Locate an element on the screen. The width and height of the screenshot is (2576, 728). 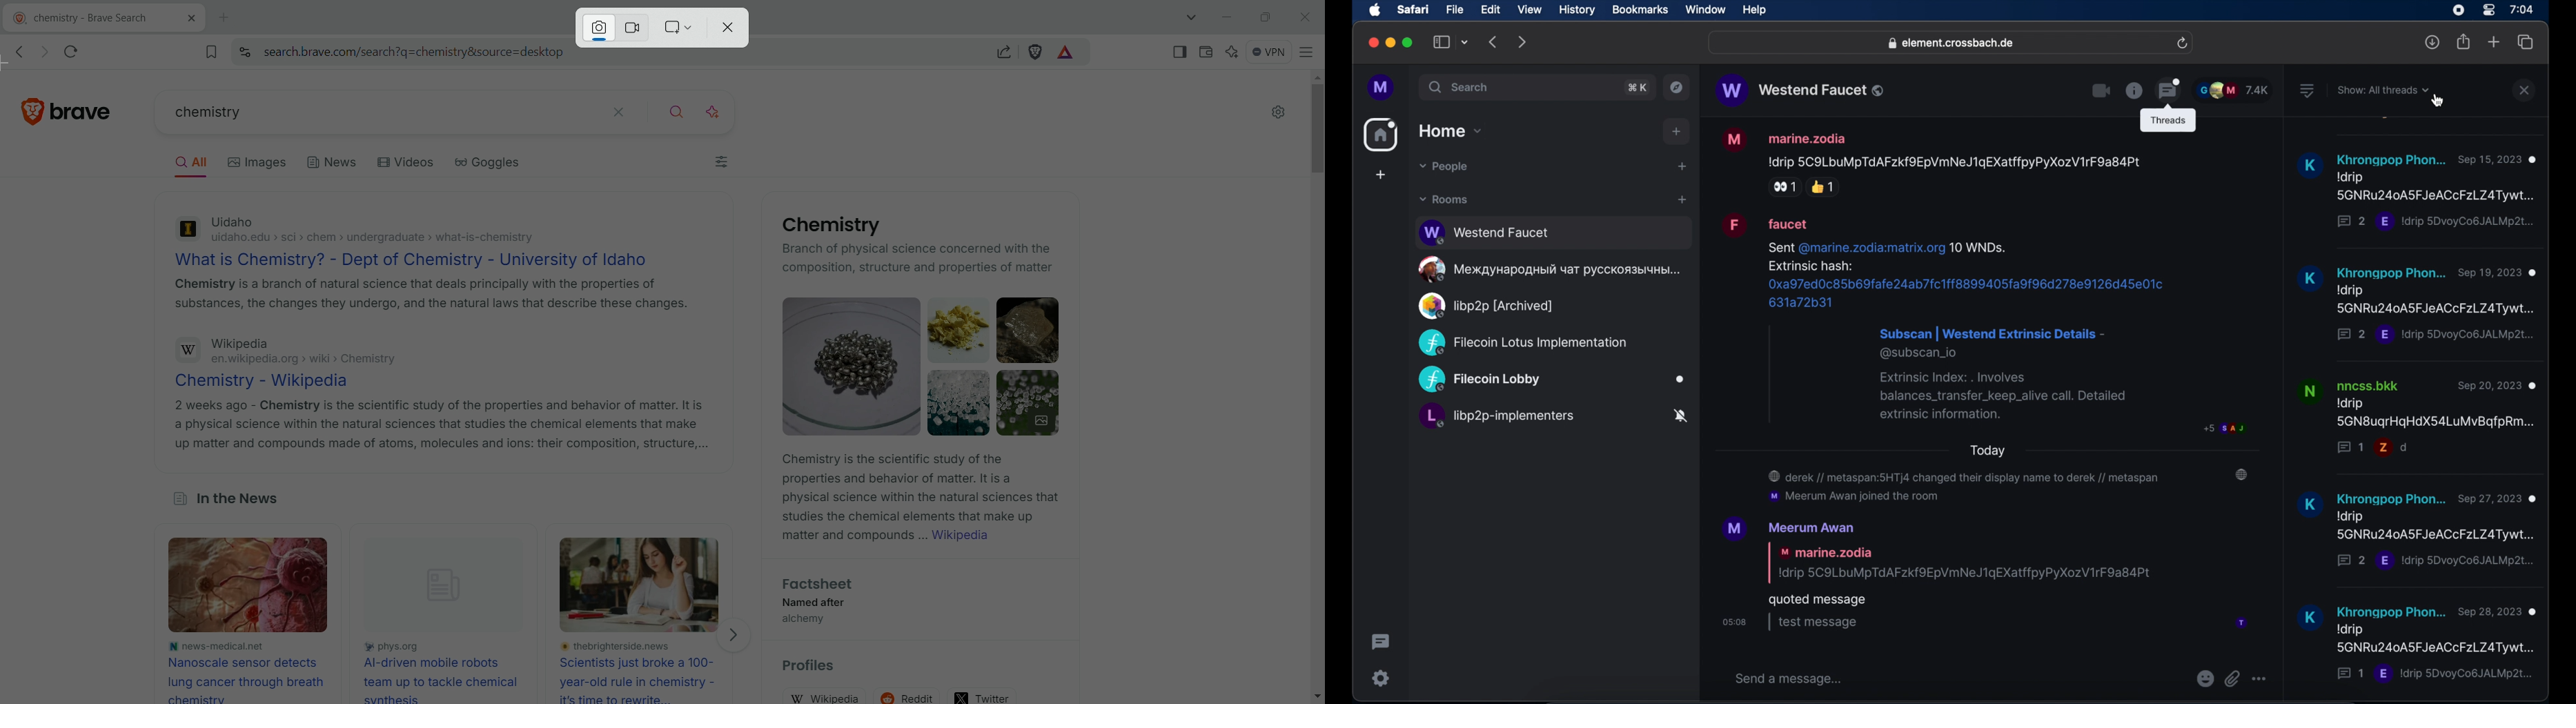
show: all threads dropdown is located at coordinates (2382, 89).